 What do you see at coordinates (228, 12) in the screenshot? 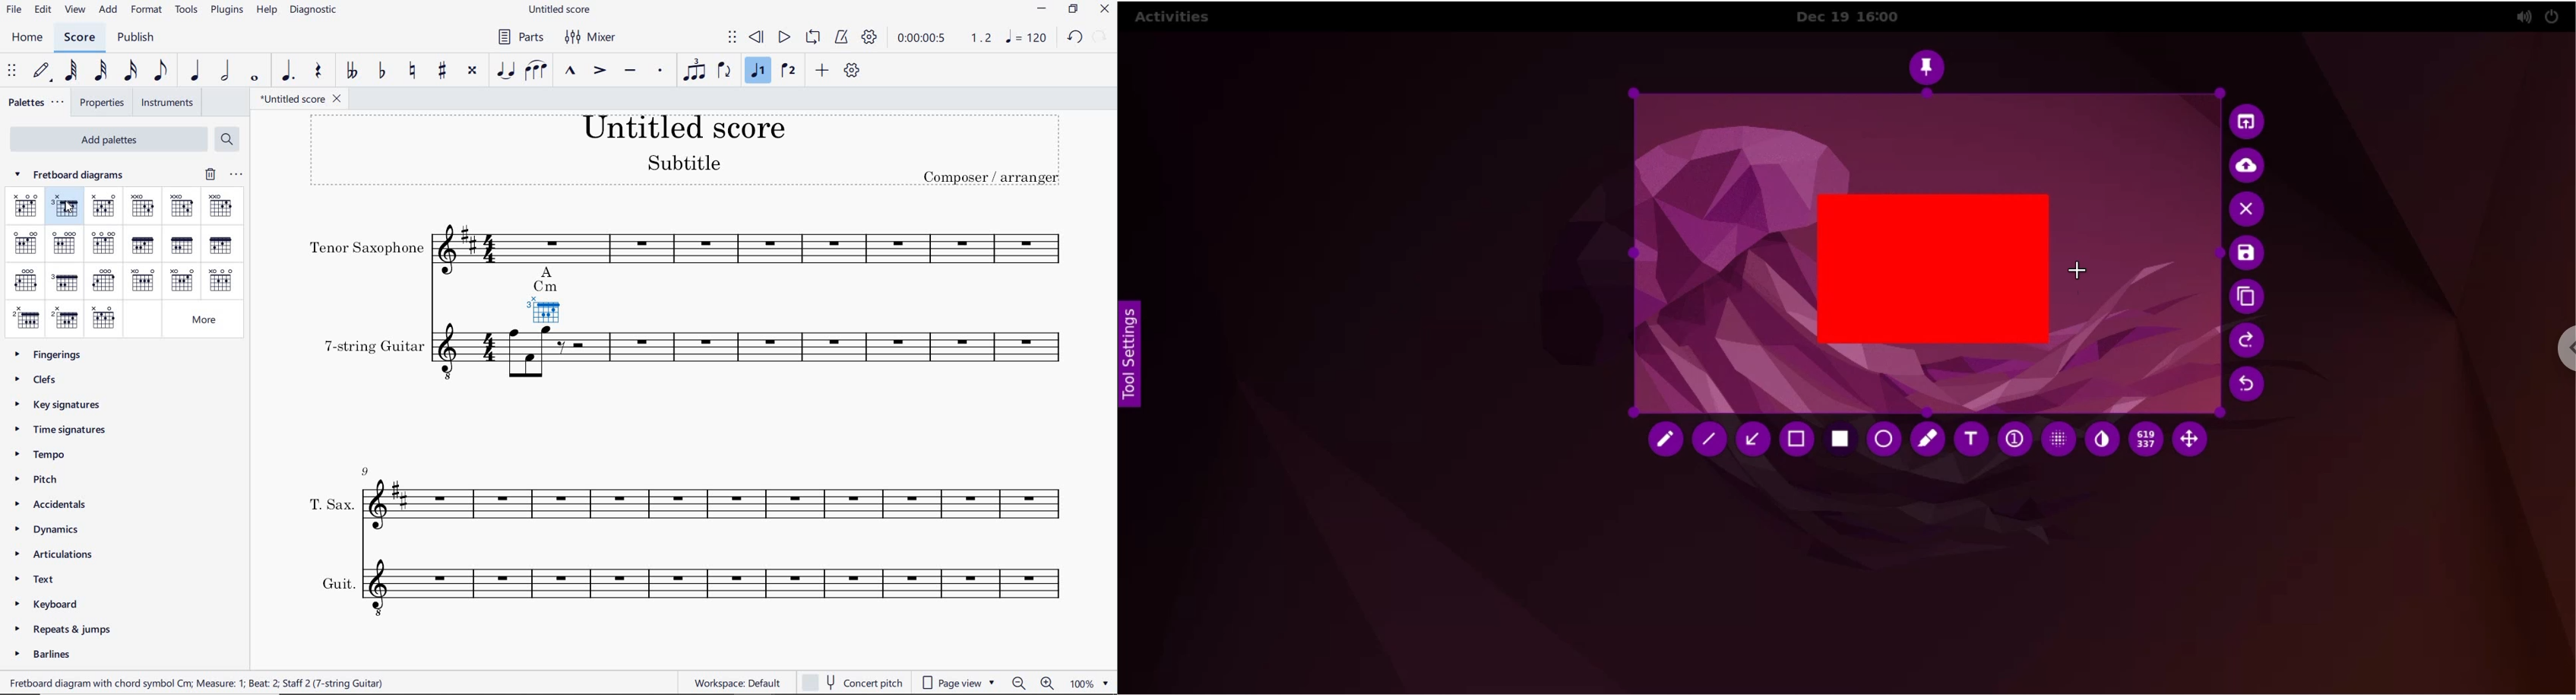
I see `PLUGINS` at bounding box center [228, 12].